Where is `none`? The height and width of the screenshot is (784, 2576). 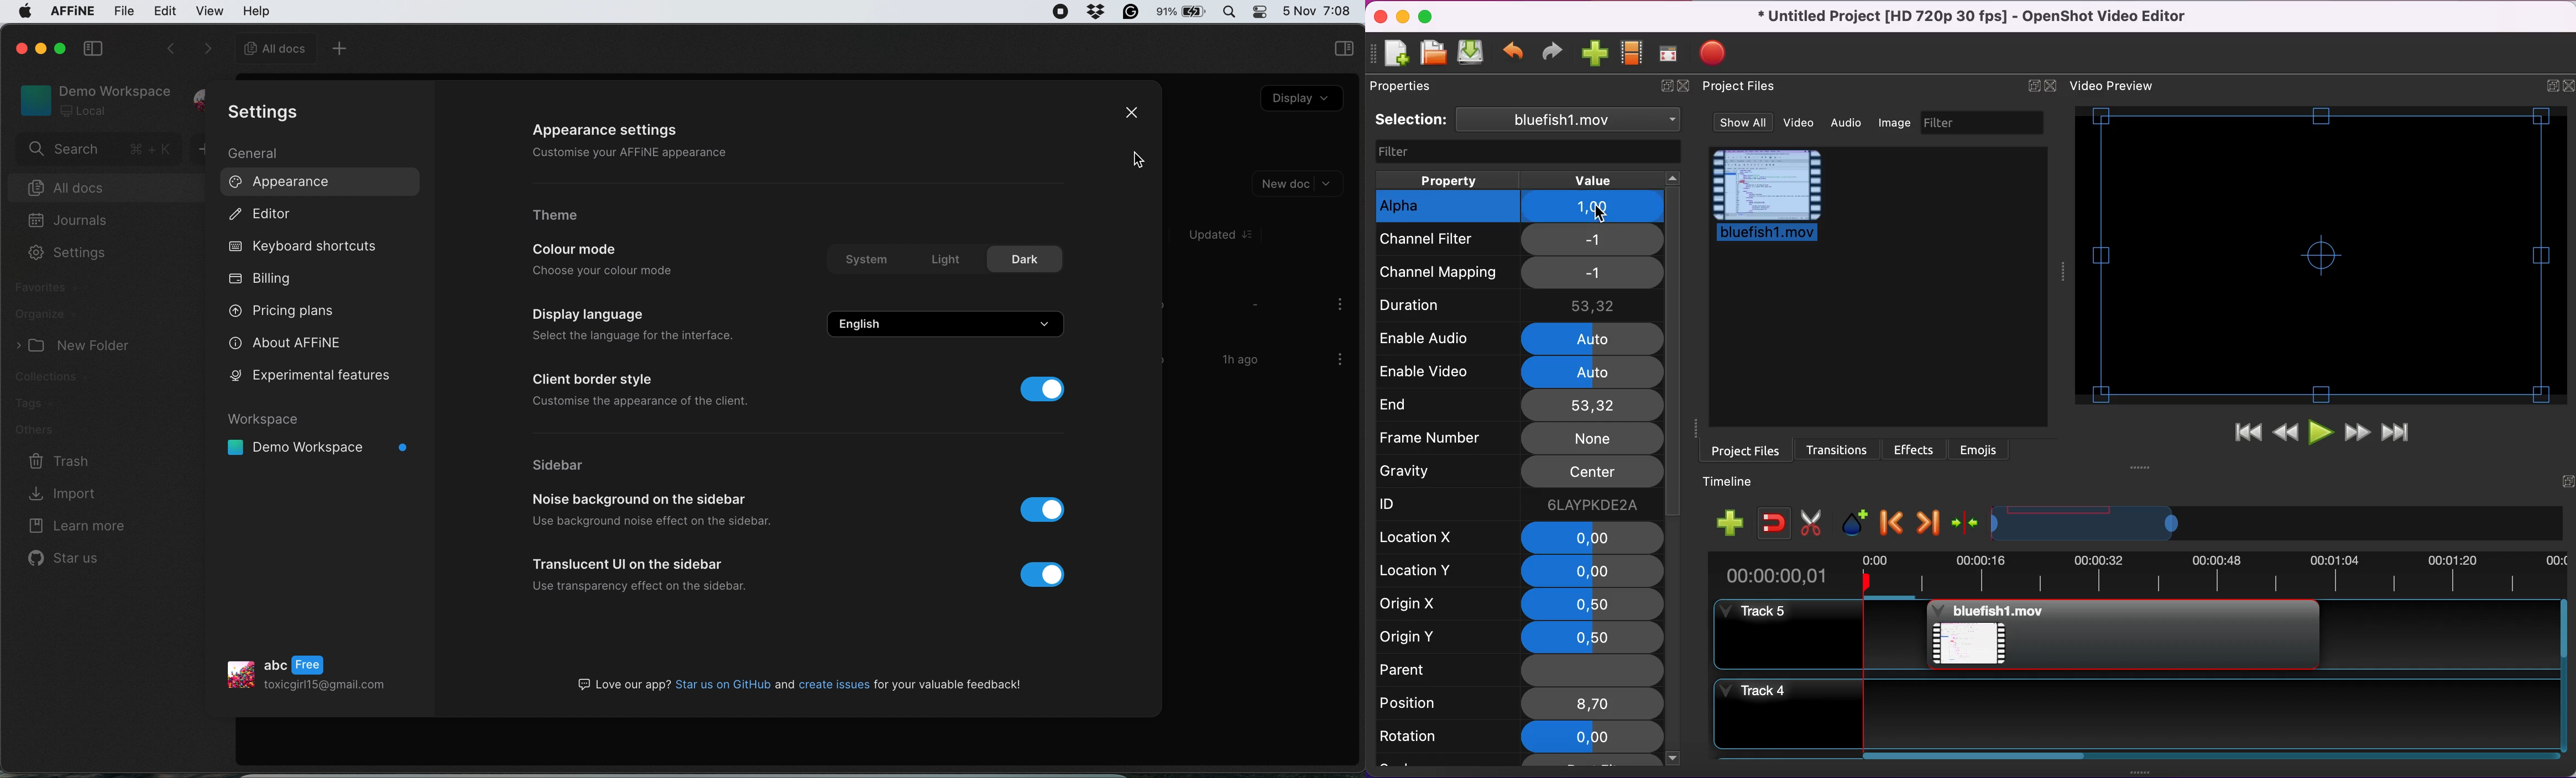 none is located at coordinates (1591, 671).